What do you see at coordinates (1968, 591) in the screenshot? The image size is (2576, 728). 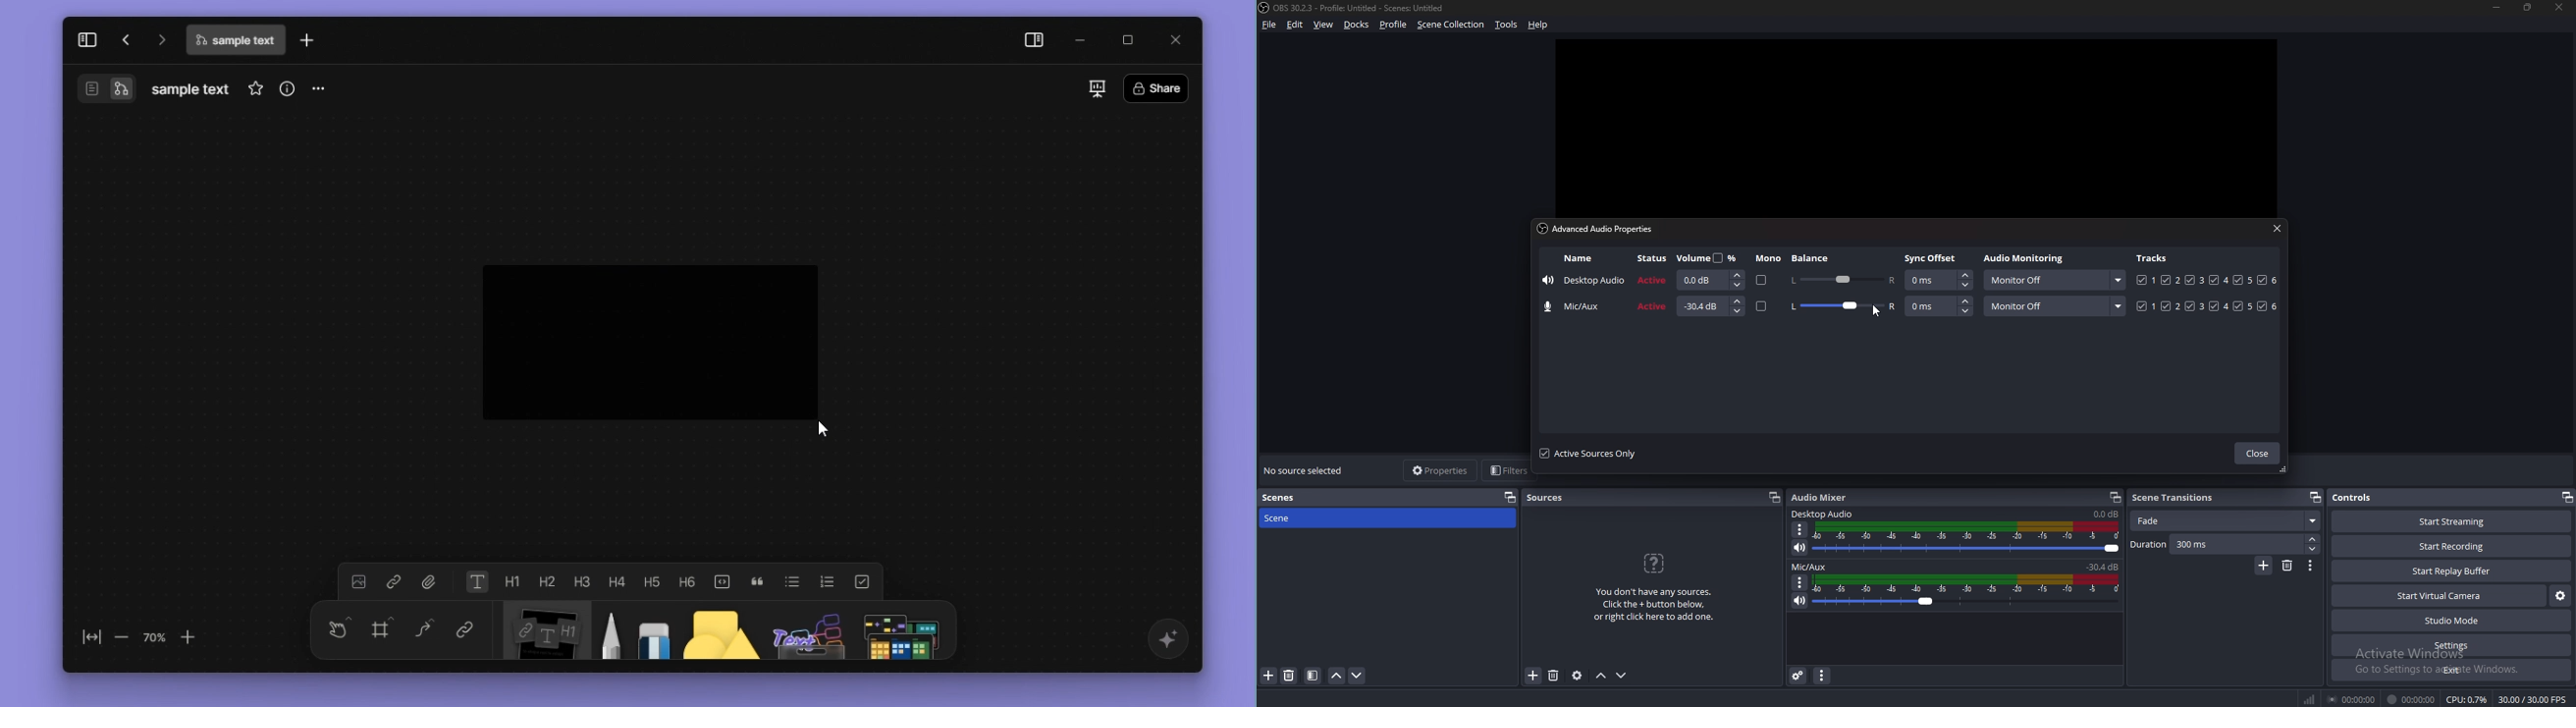 I see `mic/aux volume adjust` at bounding box center [1968, 591].